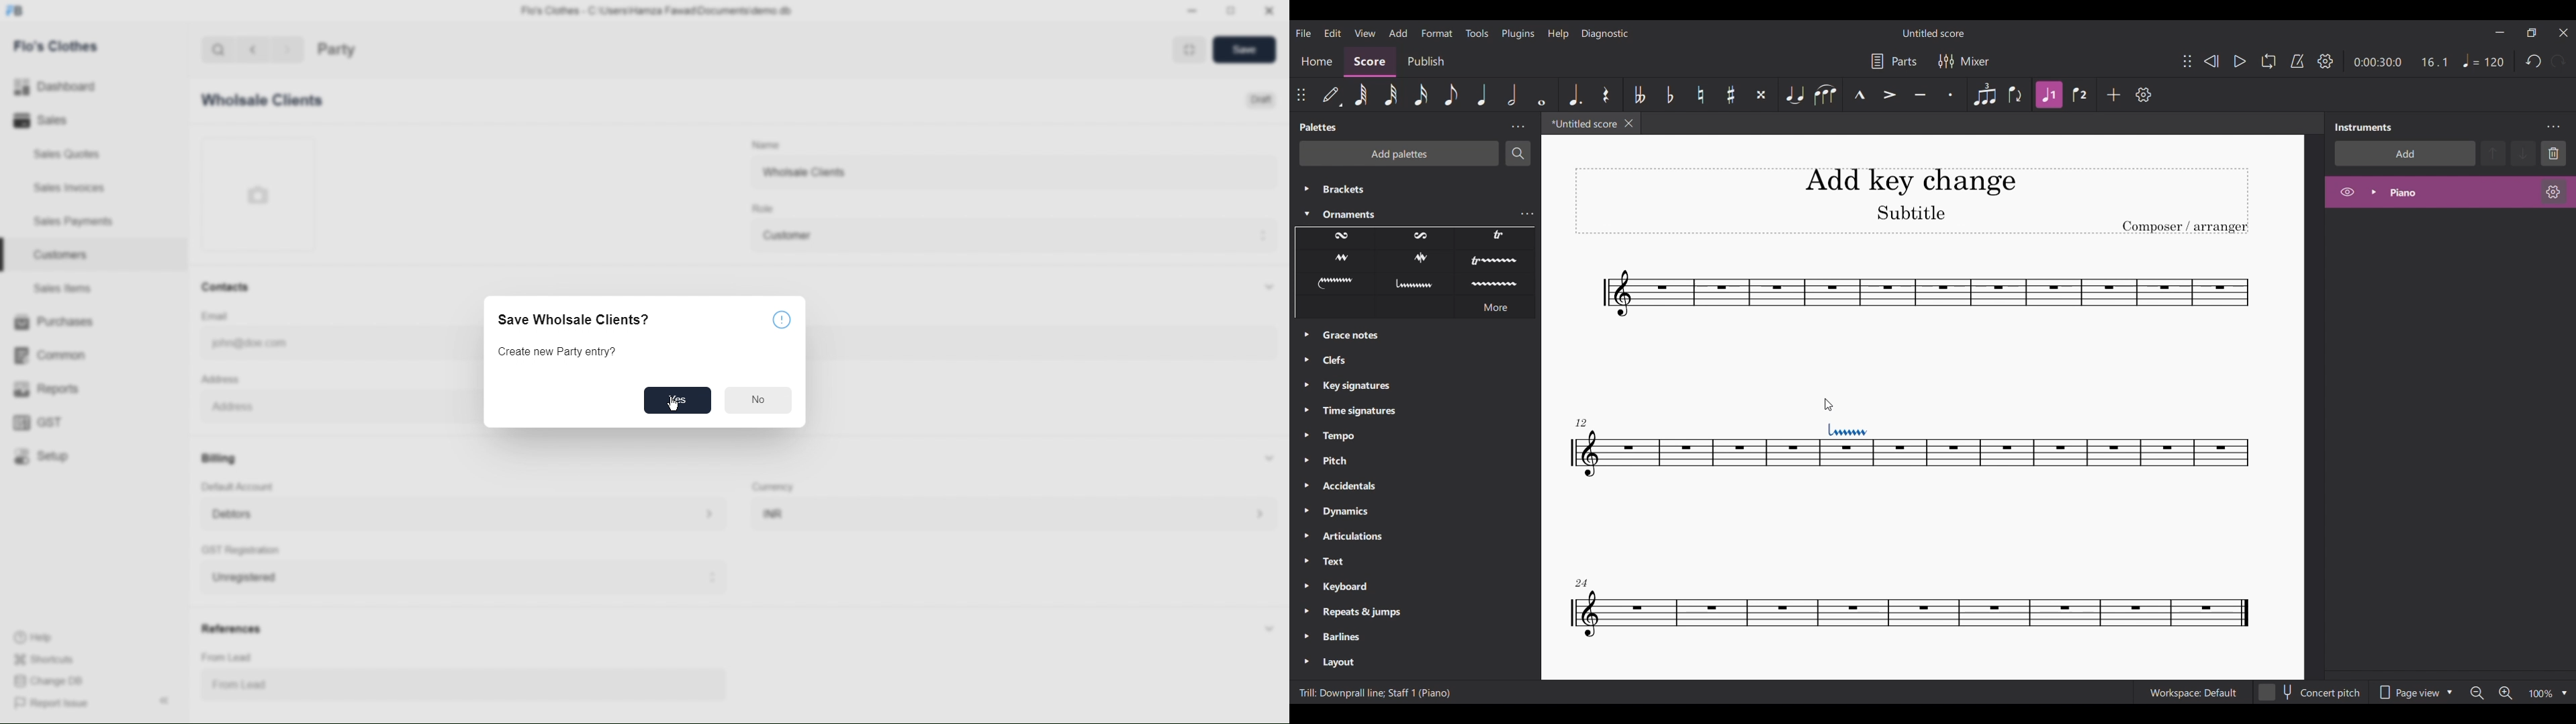 The width and height of the screenshot is (2576, 728). I want to click on YES, so click(680, 399).